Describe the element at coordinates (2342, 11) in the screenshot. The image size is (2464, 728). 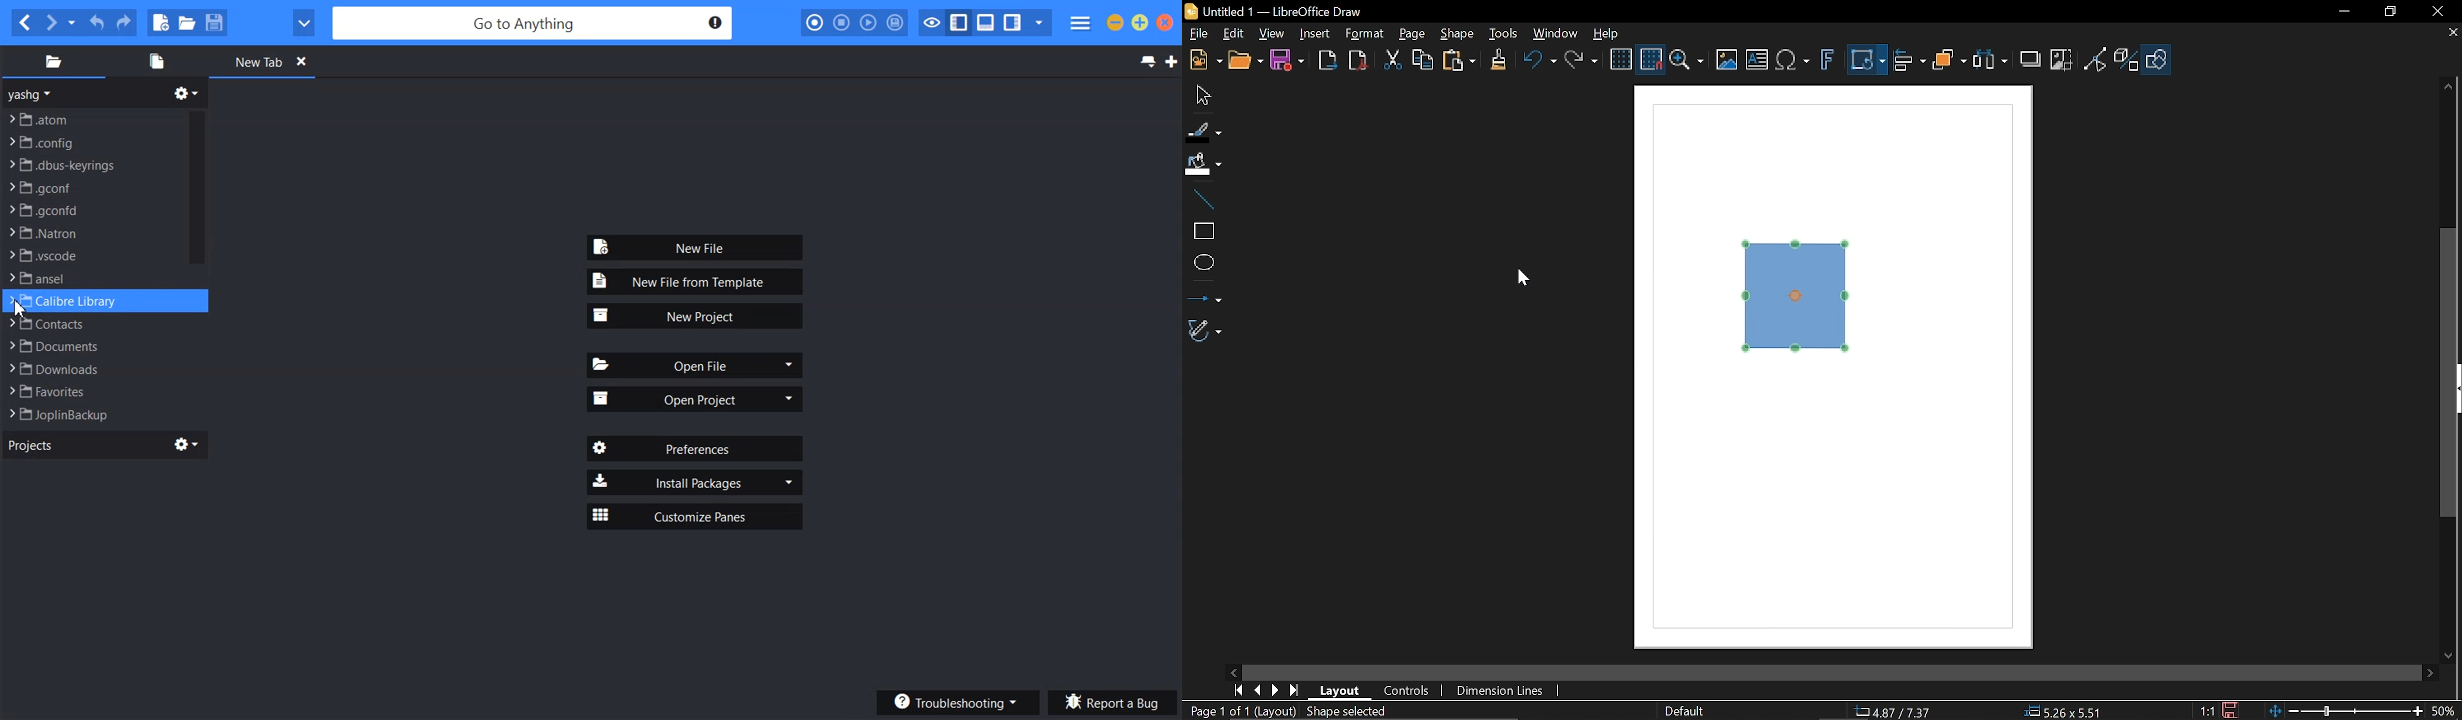
I see `Minimize` at that location.